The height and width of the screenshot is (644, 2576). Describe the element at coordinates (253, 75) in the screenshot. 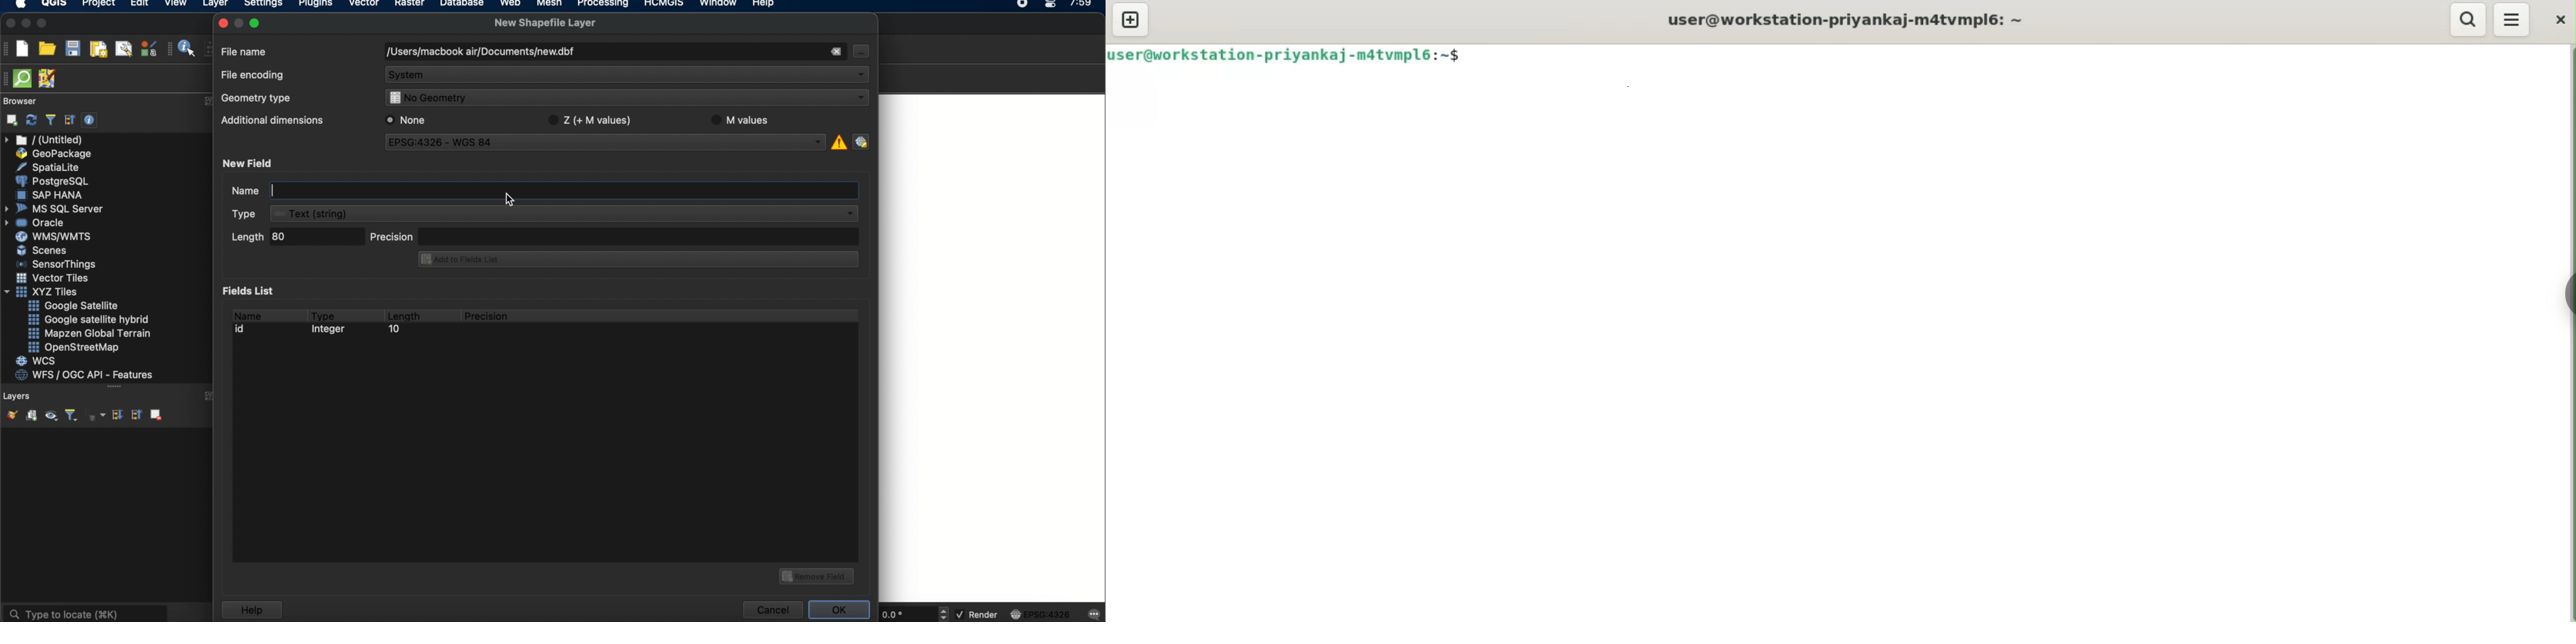

I see `File encoding` at that location.